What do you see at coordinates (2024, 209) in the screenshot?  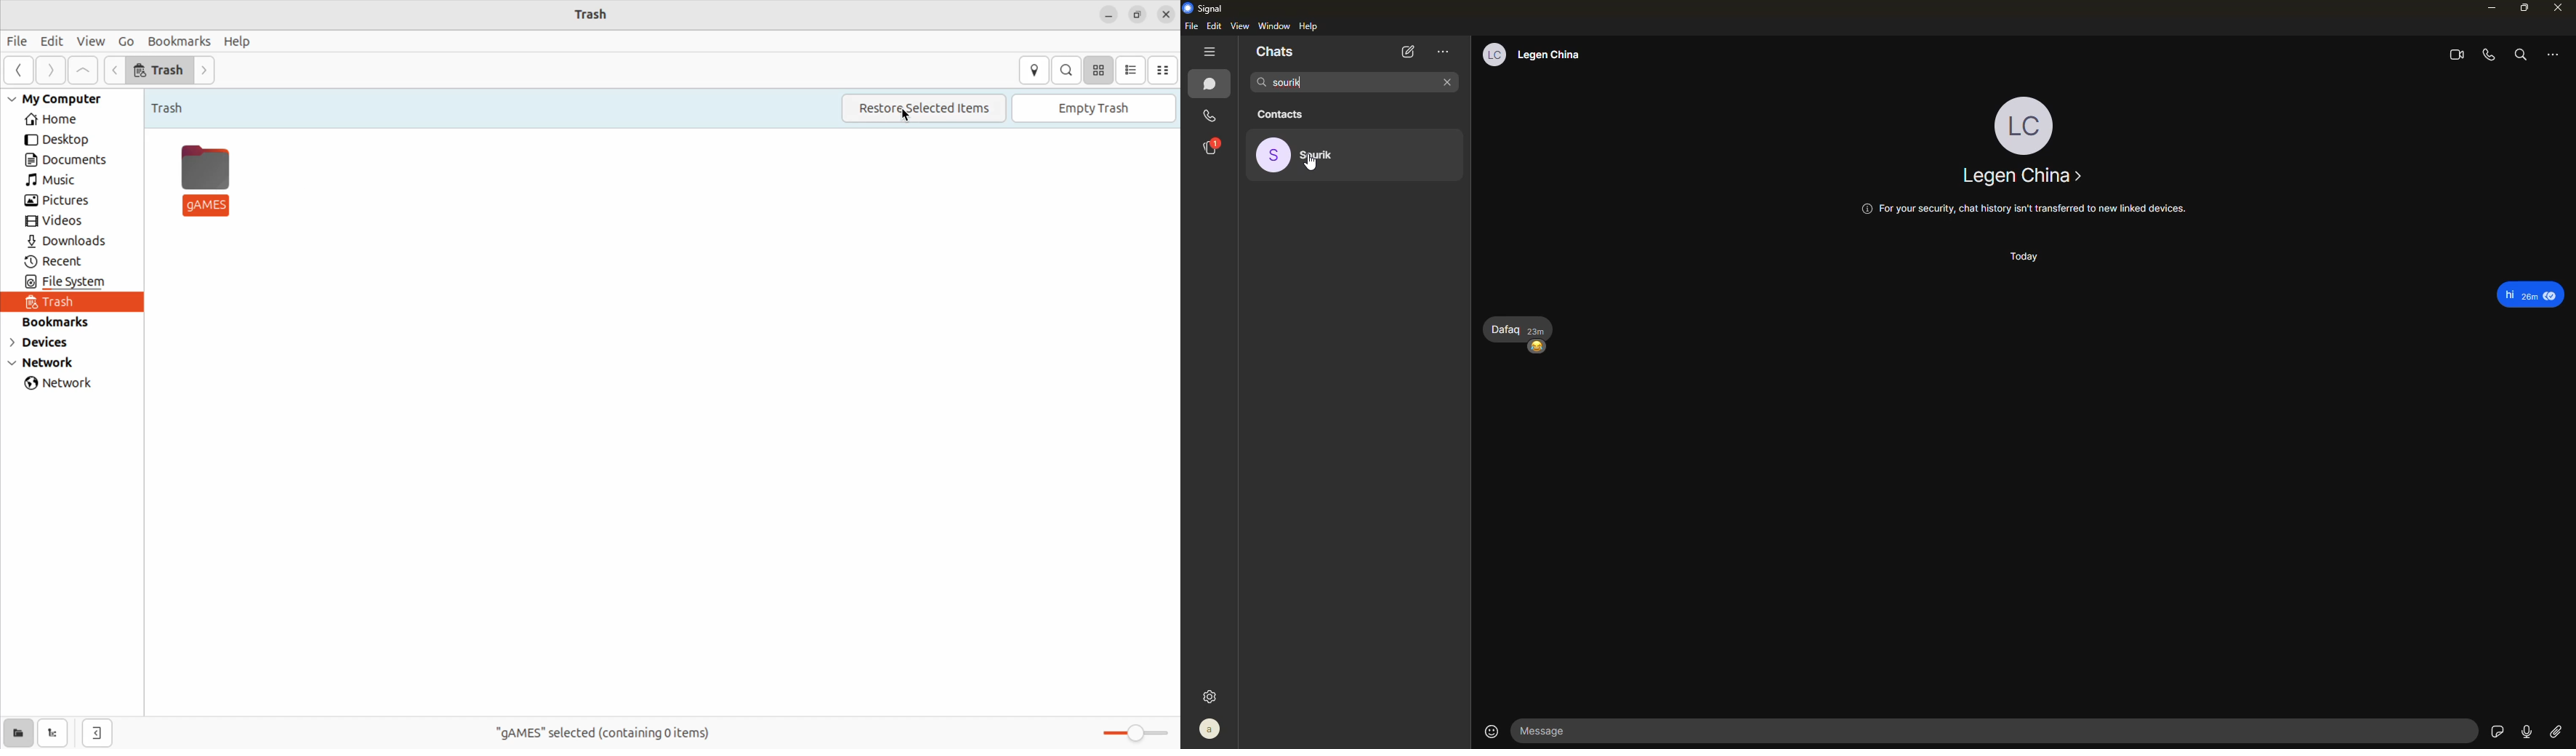 I see `@ For your security, chat history isn't transferred to new linked devices.` at bounding box center [2024, 209].